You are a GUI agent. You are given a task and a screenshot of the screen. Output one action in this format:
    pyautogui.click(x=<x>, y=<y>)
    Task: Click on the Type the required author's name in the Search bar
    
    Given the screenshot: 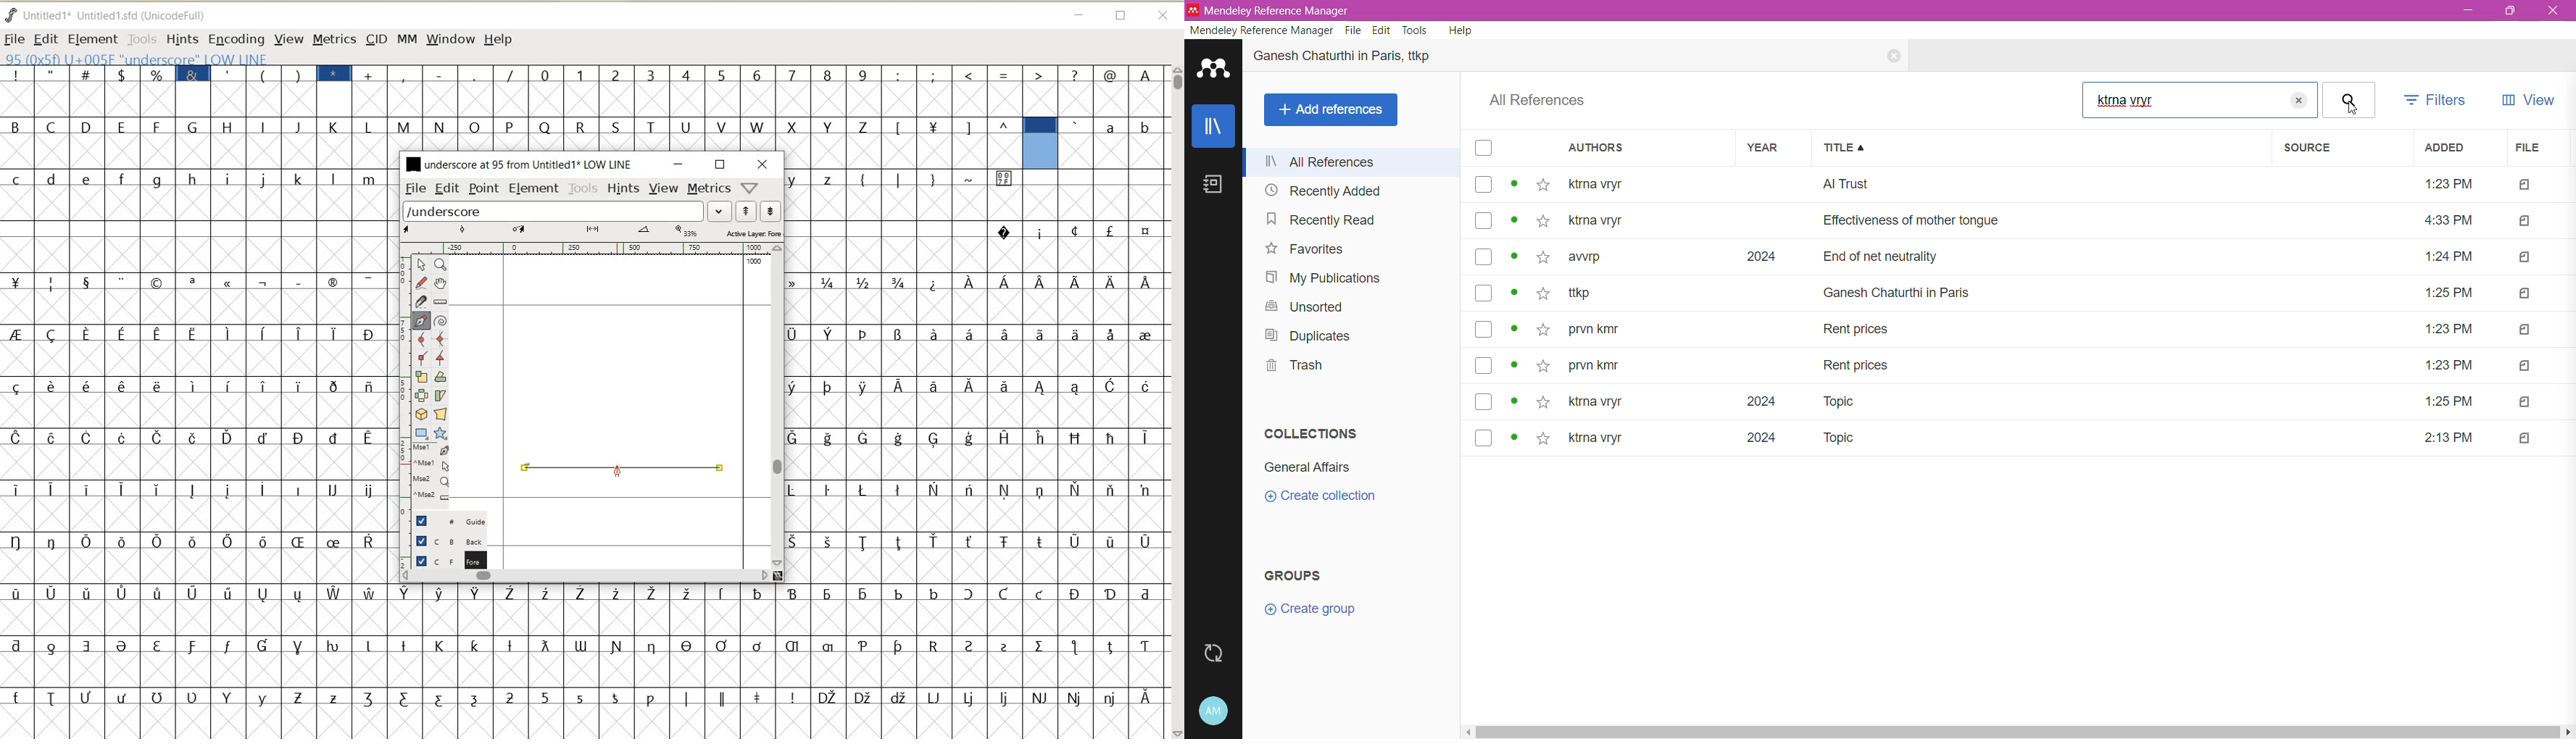 What is the action you would take?
    pyautogui.click(x=2198, y=99)
    